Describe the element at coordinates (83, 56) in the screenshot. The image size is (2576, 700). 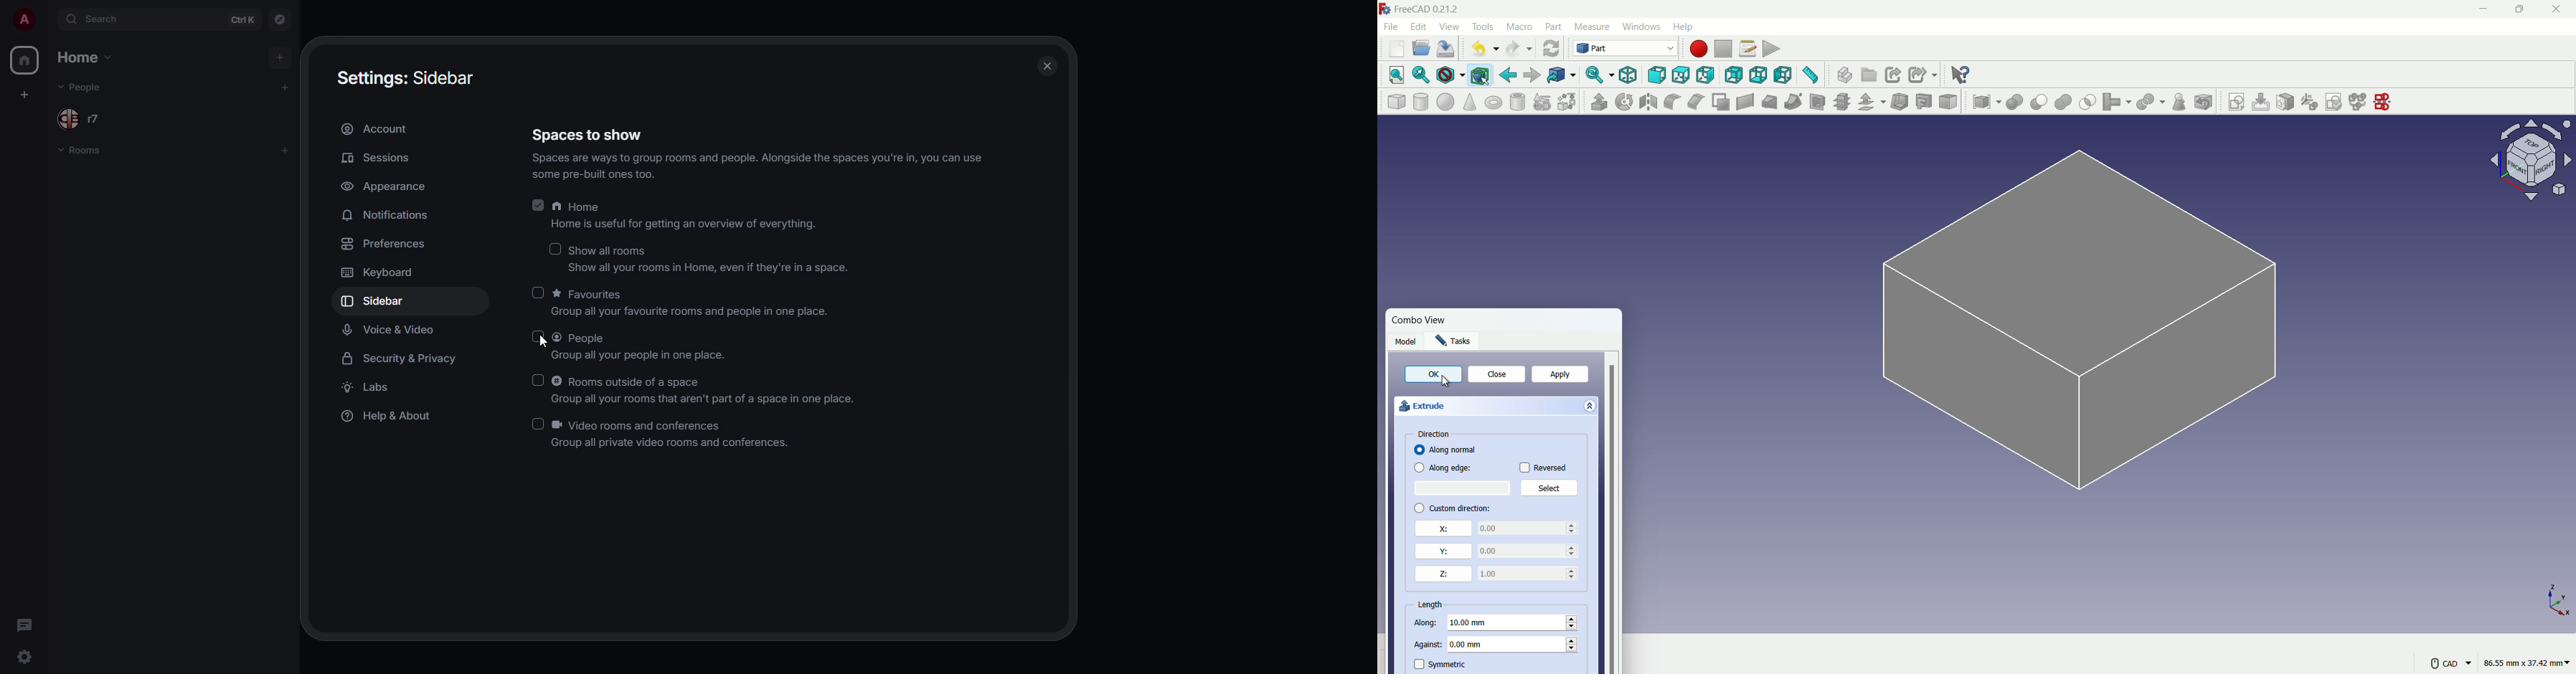
I see `home` at that location.